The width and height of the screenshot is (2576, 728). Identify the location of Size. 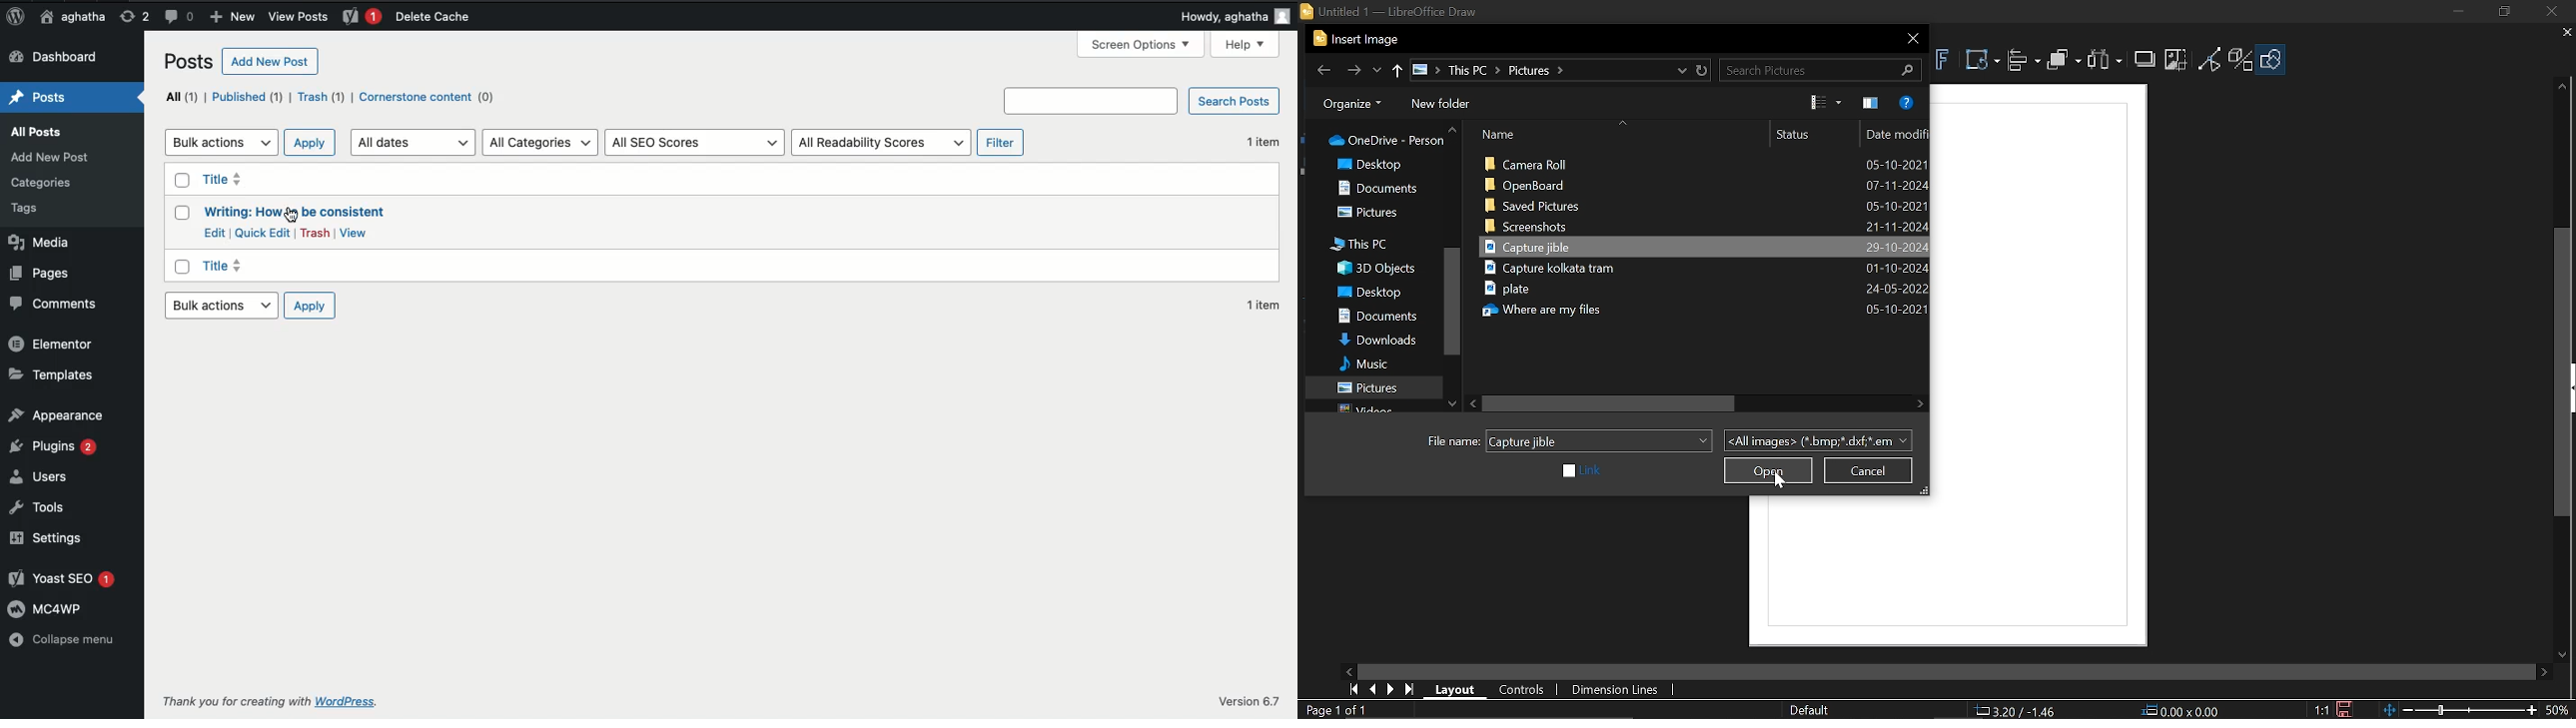
(2182, 711).